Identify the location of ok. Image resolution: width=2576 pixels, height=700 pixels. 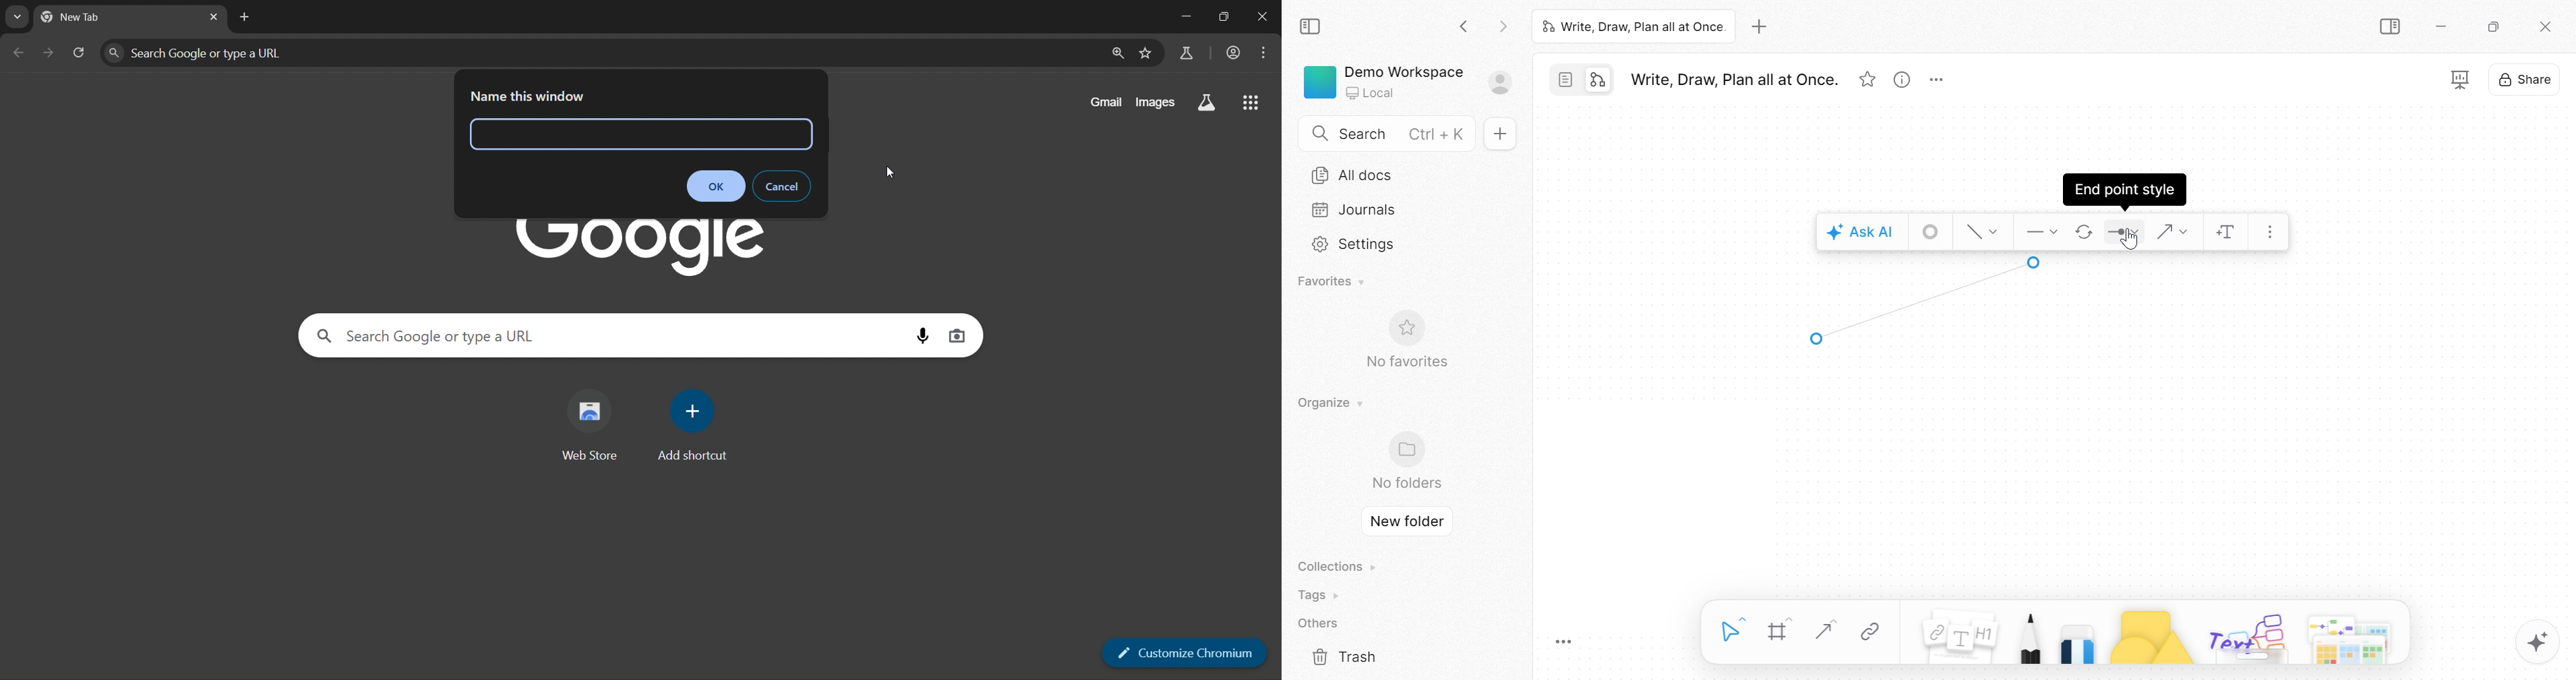
(716, 186).